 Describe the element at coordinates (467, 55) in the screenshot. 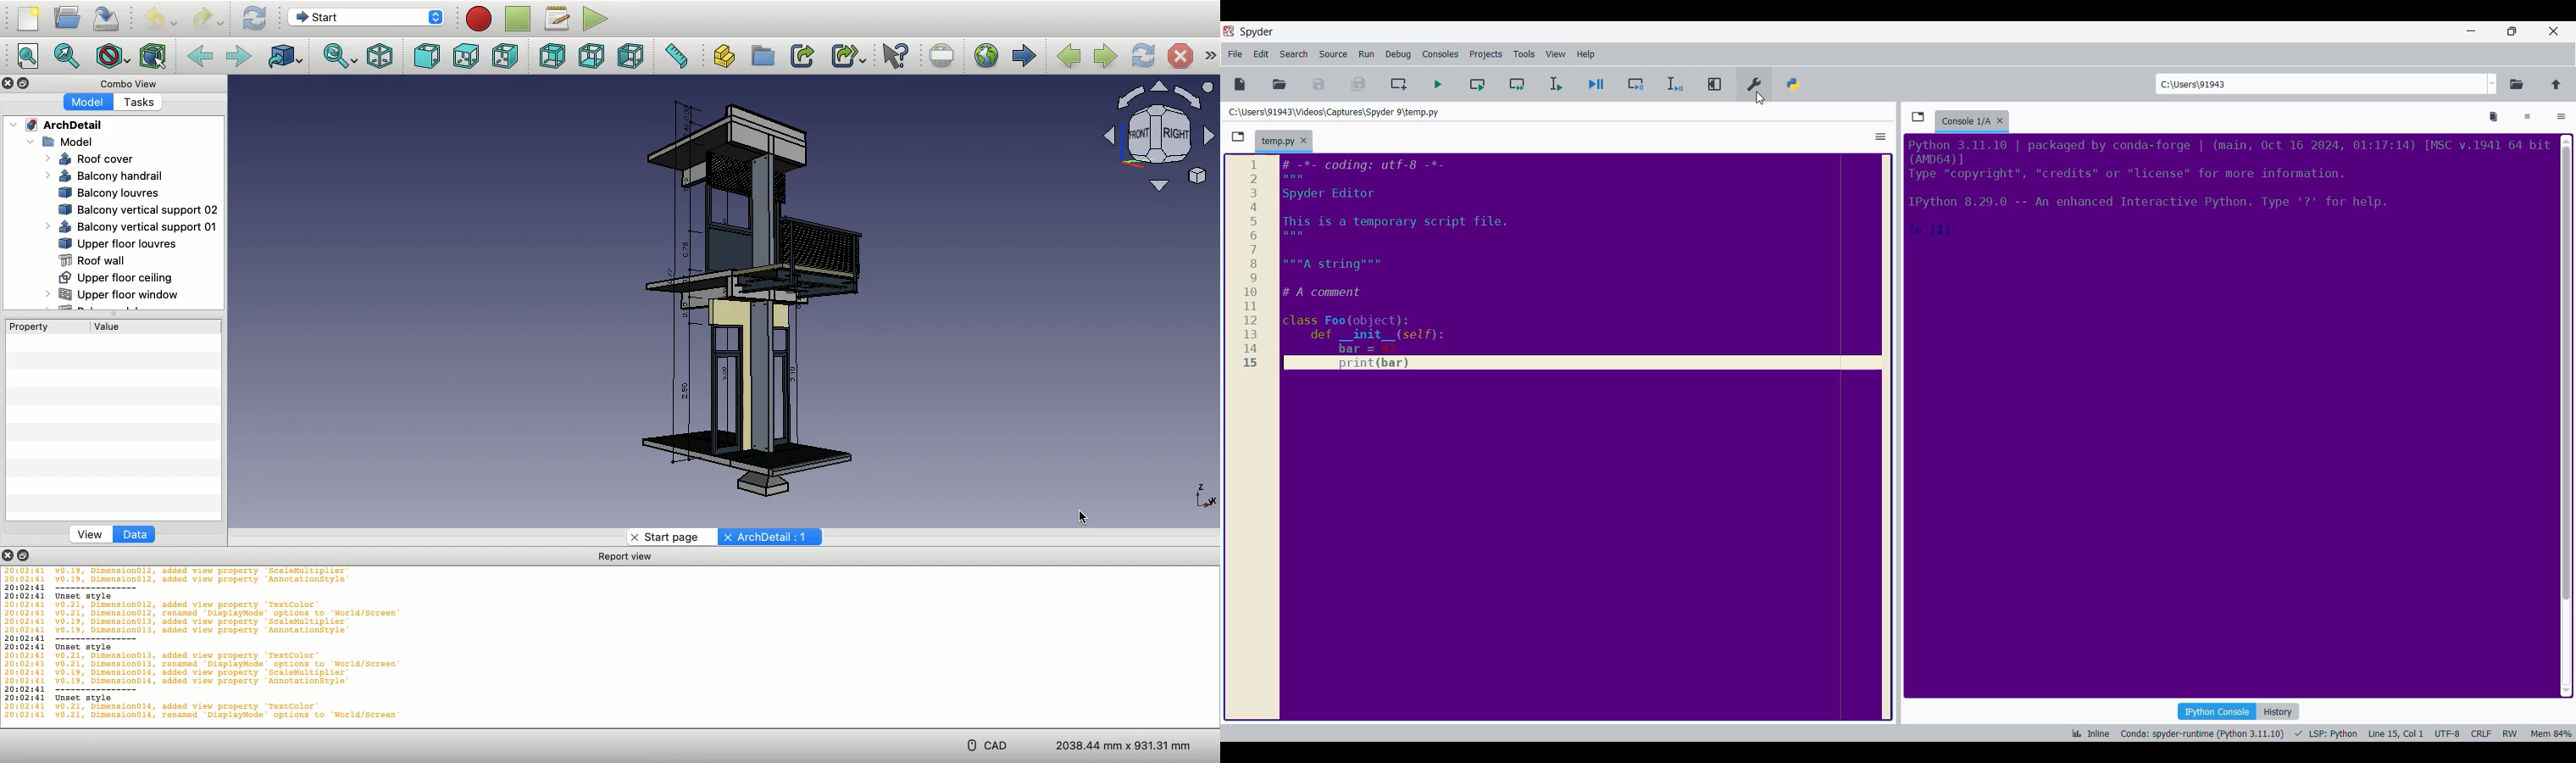

I see `Top` at that location.